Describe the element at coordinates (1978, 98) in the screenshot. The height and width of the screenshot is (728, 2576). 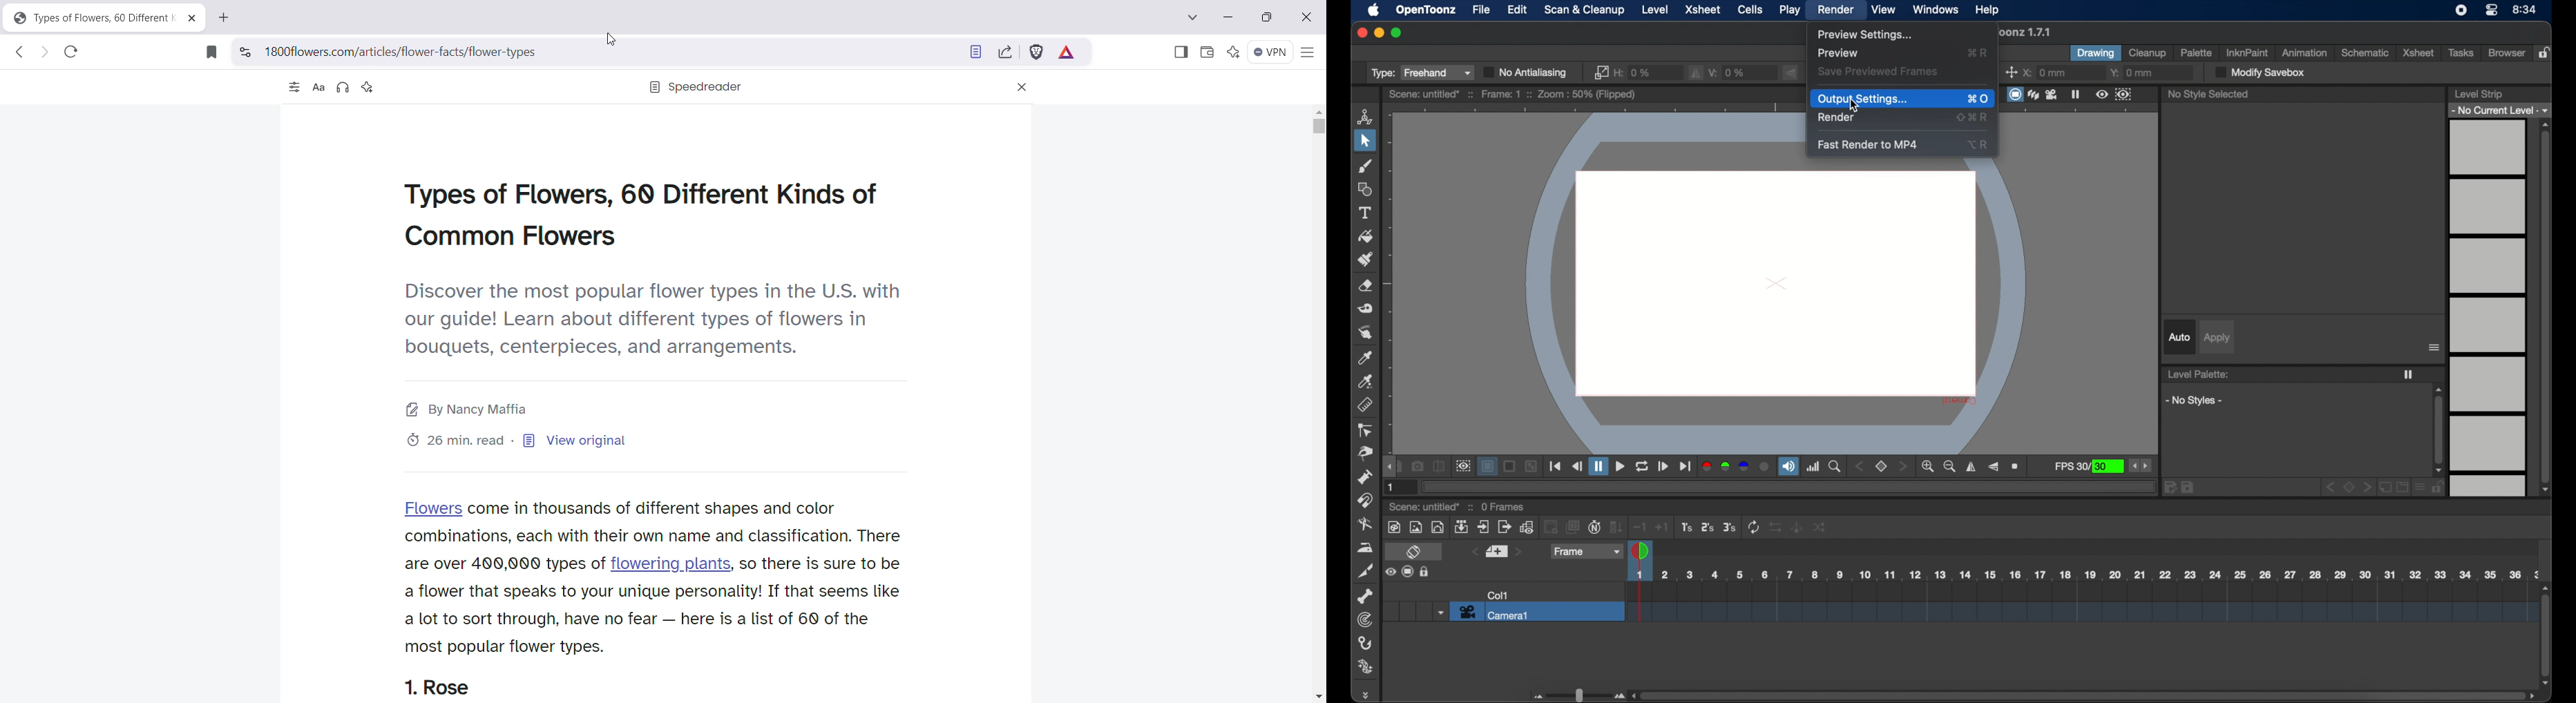
I see `shortcut` at that location.